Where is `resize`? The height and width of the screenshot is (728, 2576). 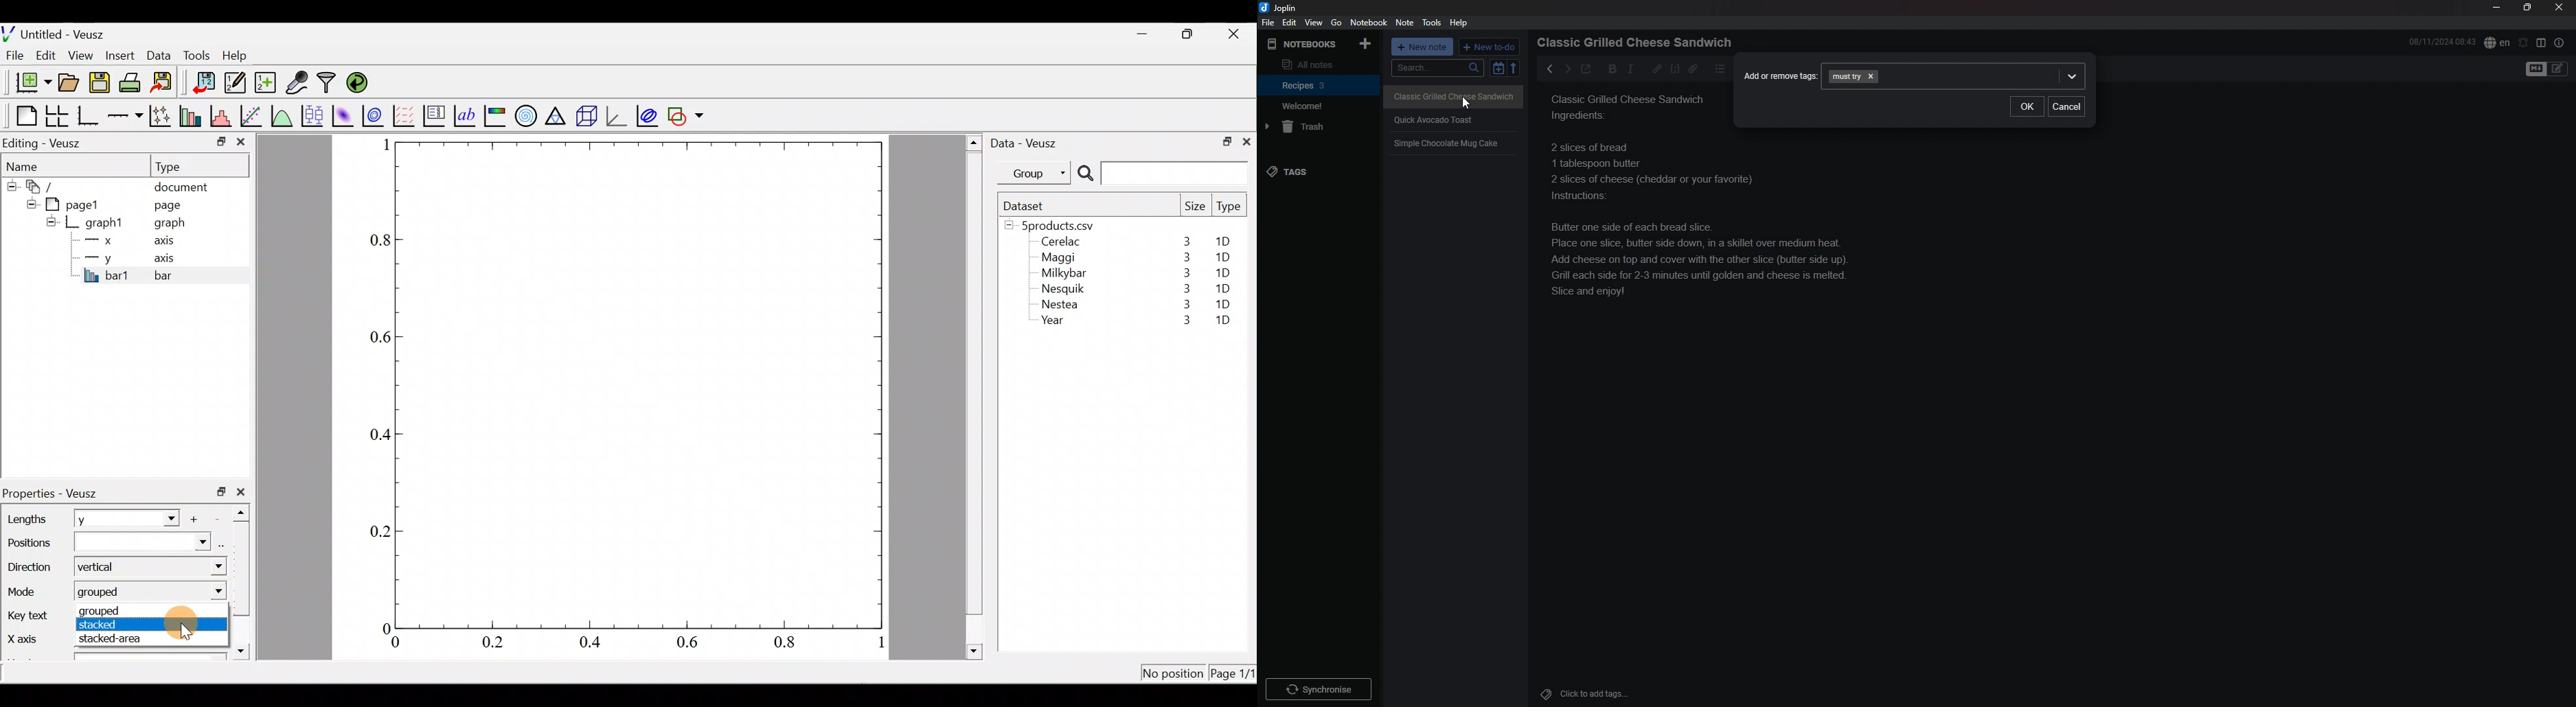 resize is located at coordinates (2527, 8).